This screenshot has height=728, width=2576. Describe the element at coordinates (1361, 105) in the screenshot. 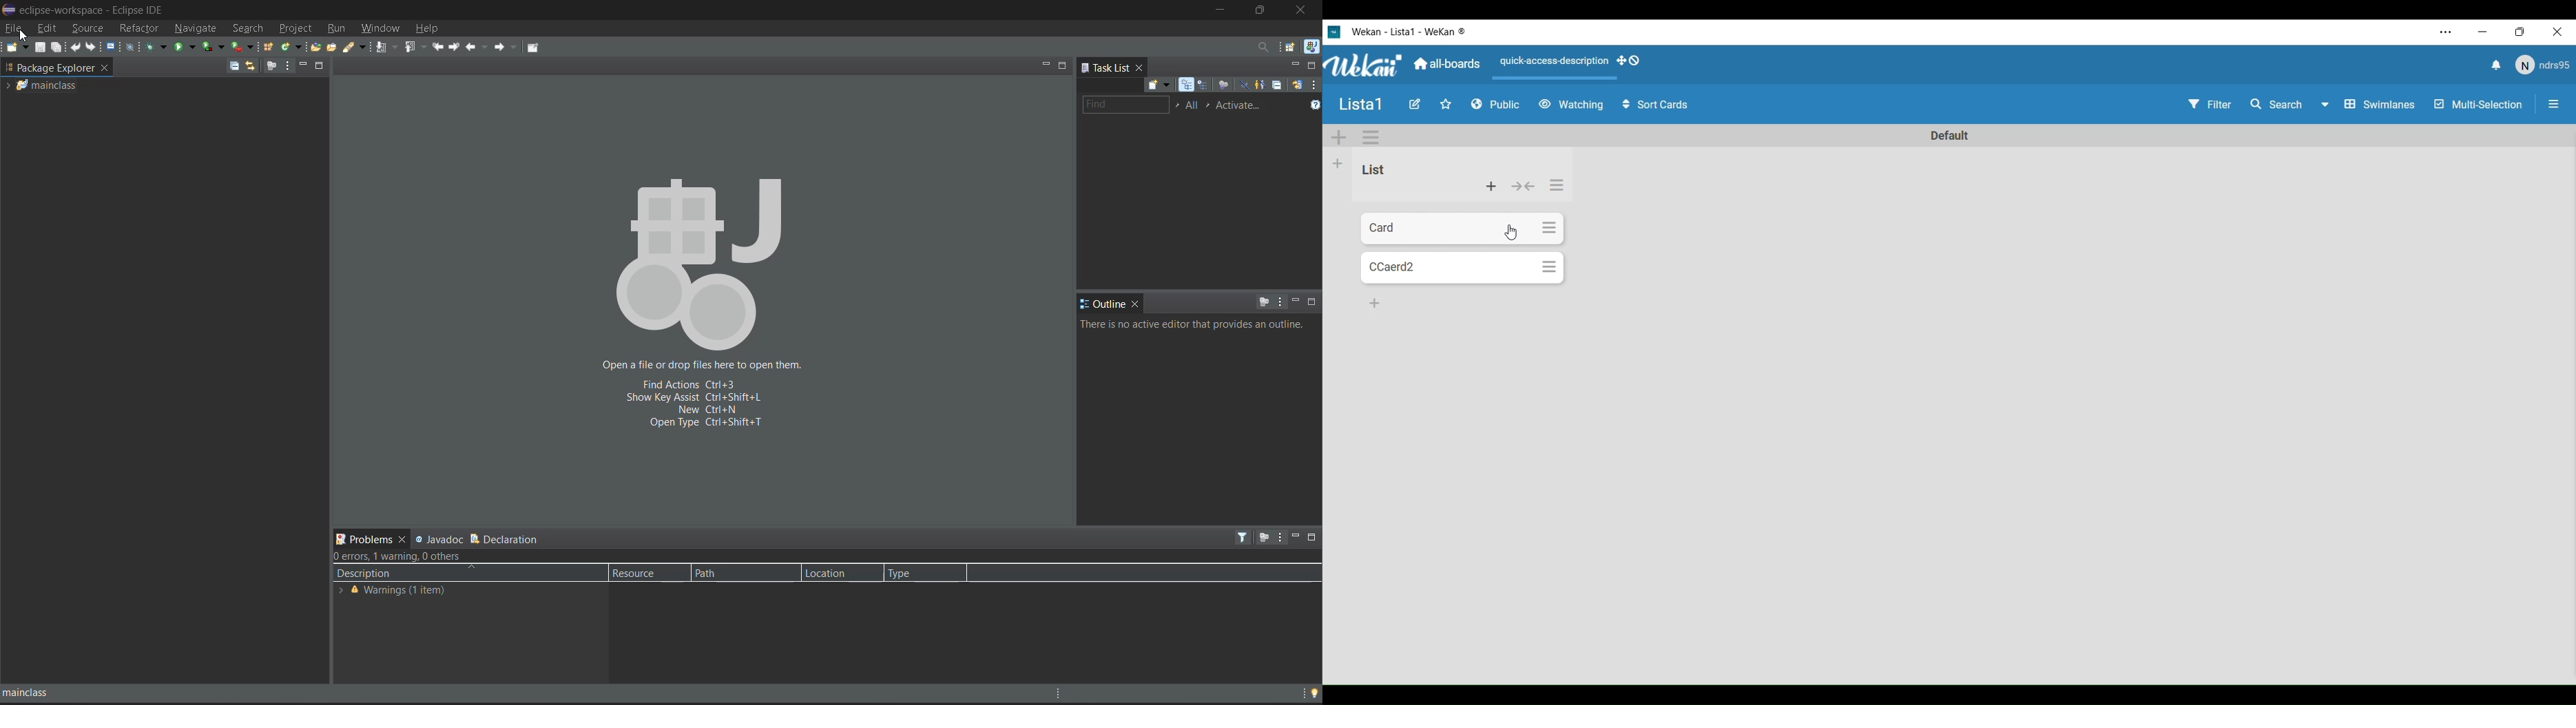

I see `Name` at that location.